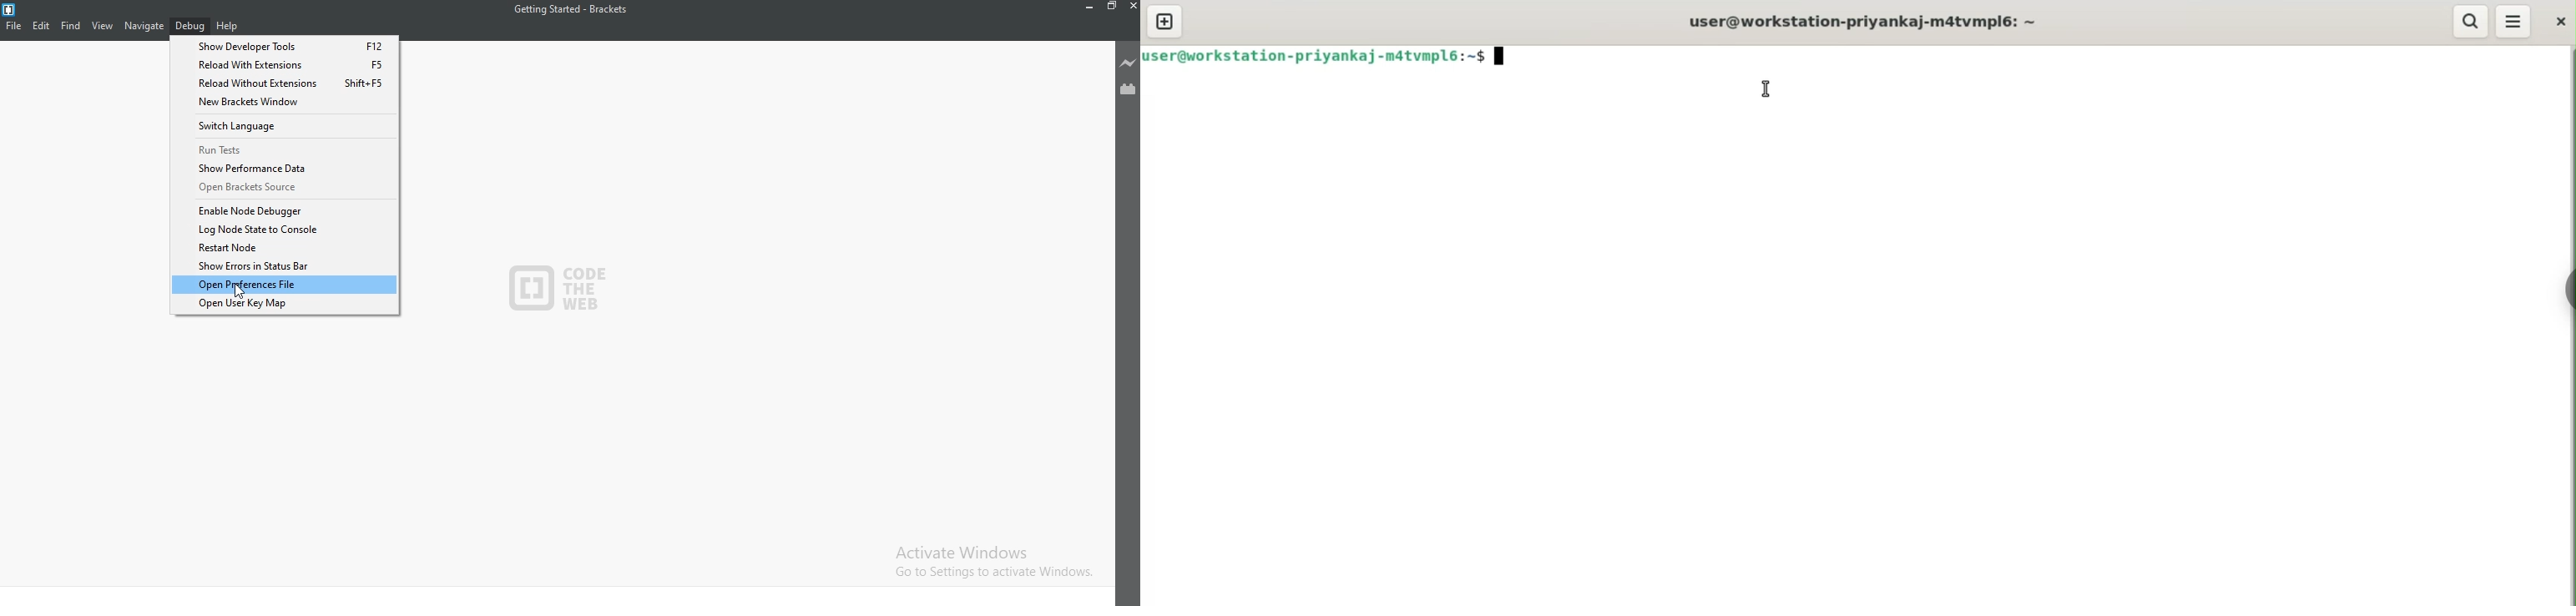  I want to click on close, so click(2560, 20).